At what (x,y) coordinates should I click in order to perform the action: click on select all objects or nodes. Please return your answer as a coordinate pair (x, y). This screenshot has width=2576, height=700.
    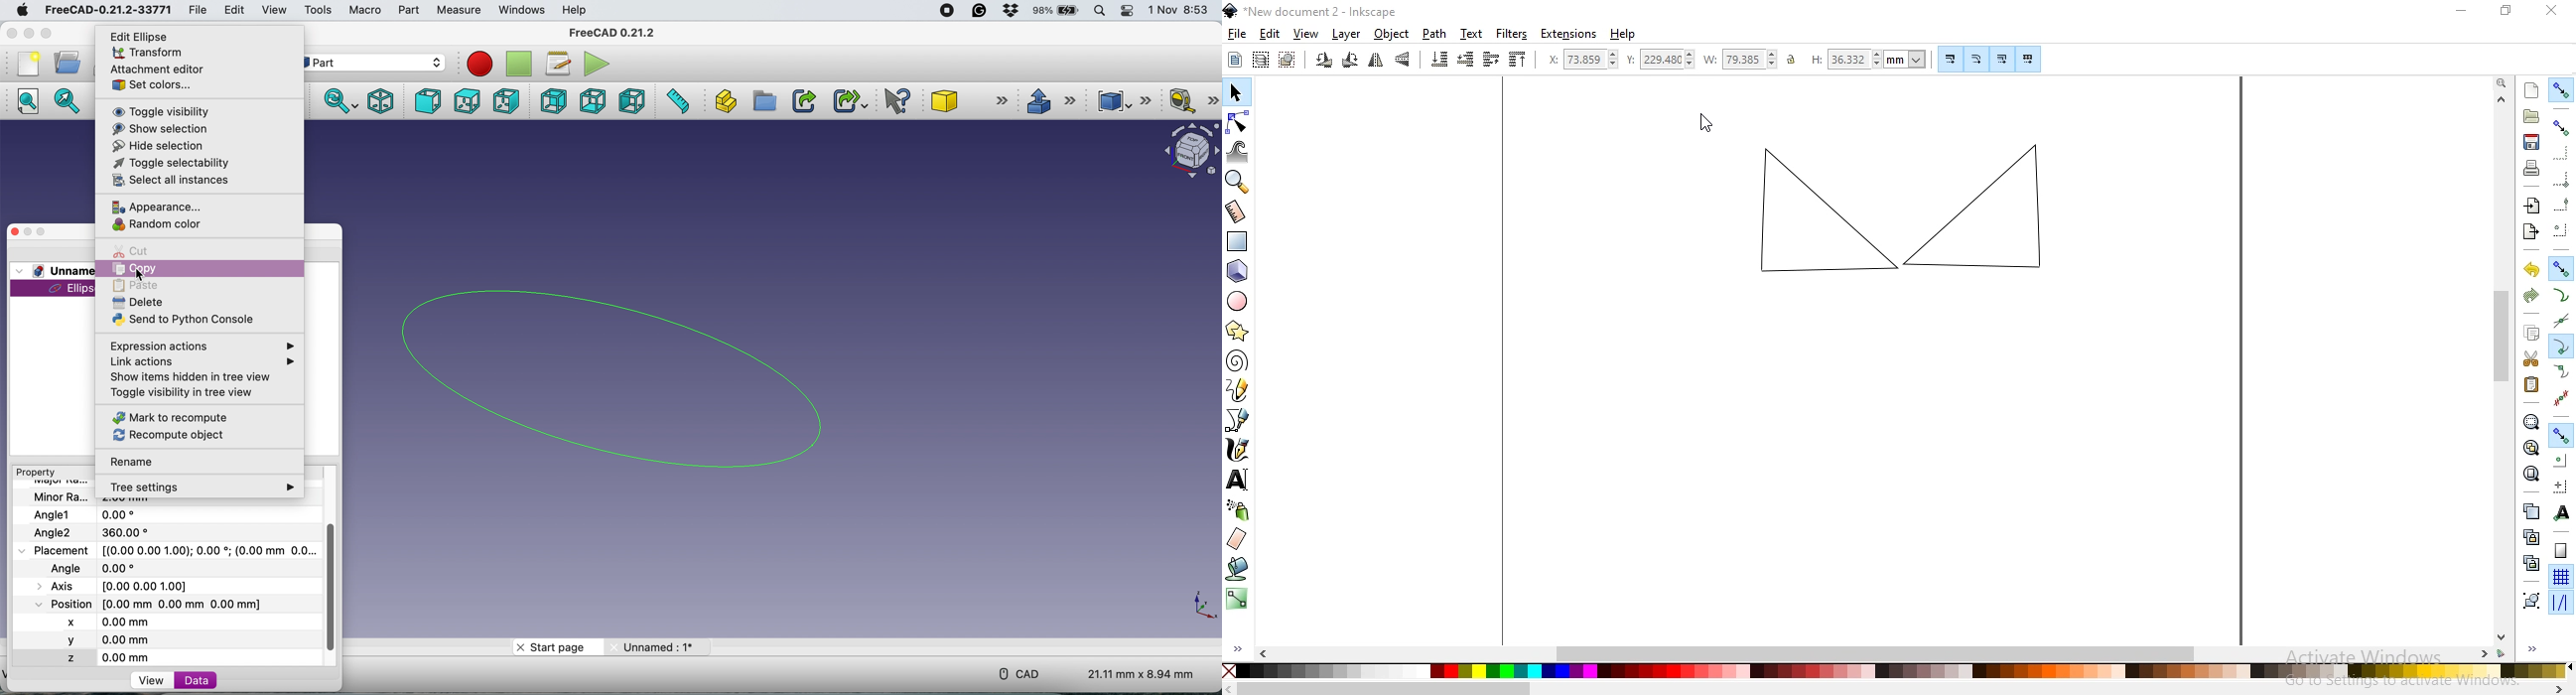
    Looking at the image, I should click on (1234, 60).